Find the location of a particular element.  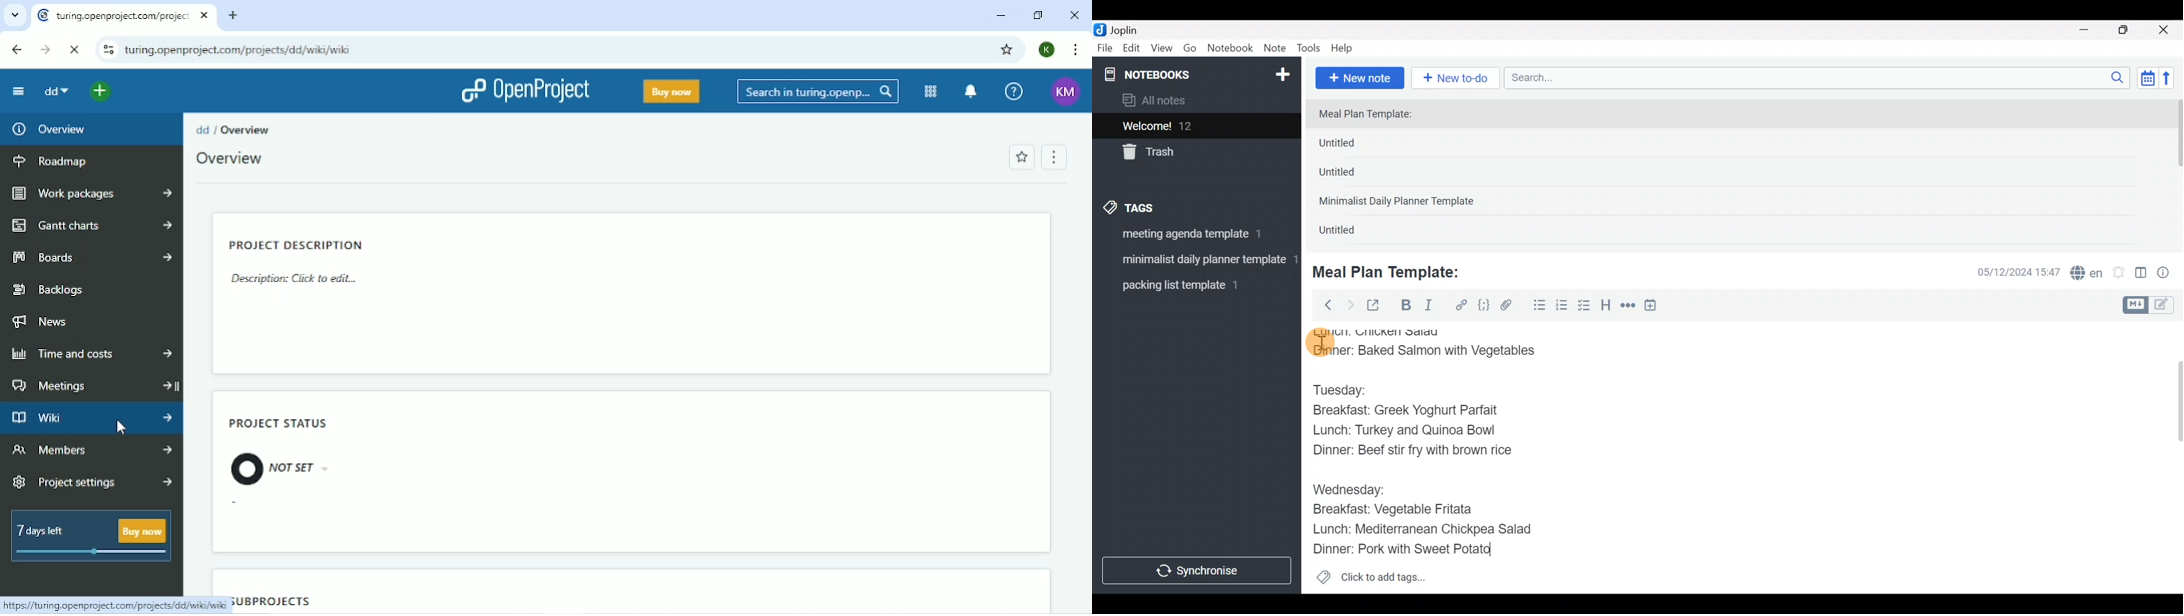

Untitled is located at coordinates (1356, 146).